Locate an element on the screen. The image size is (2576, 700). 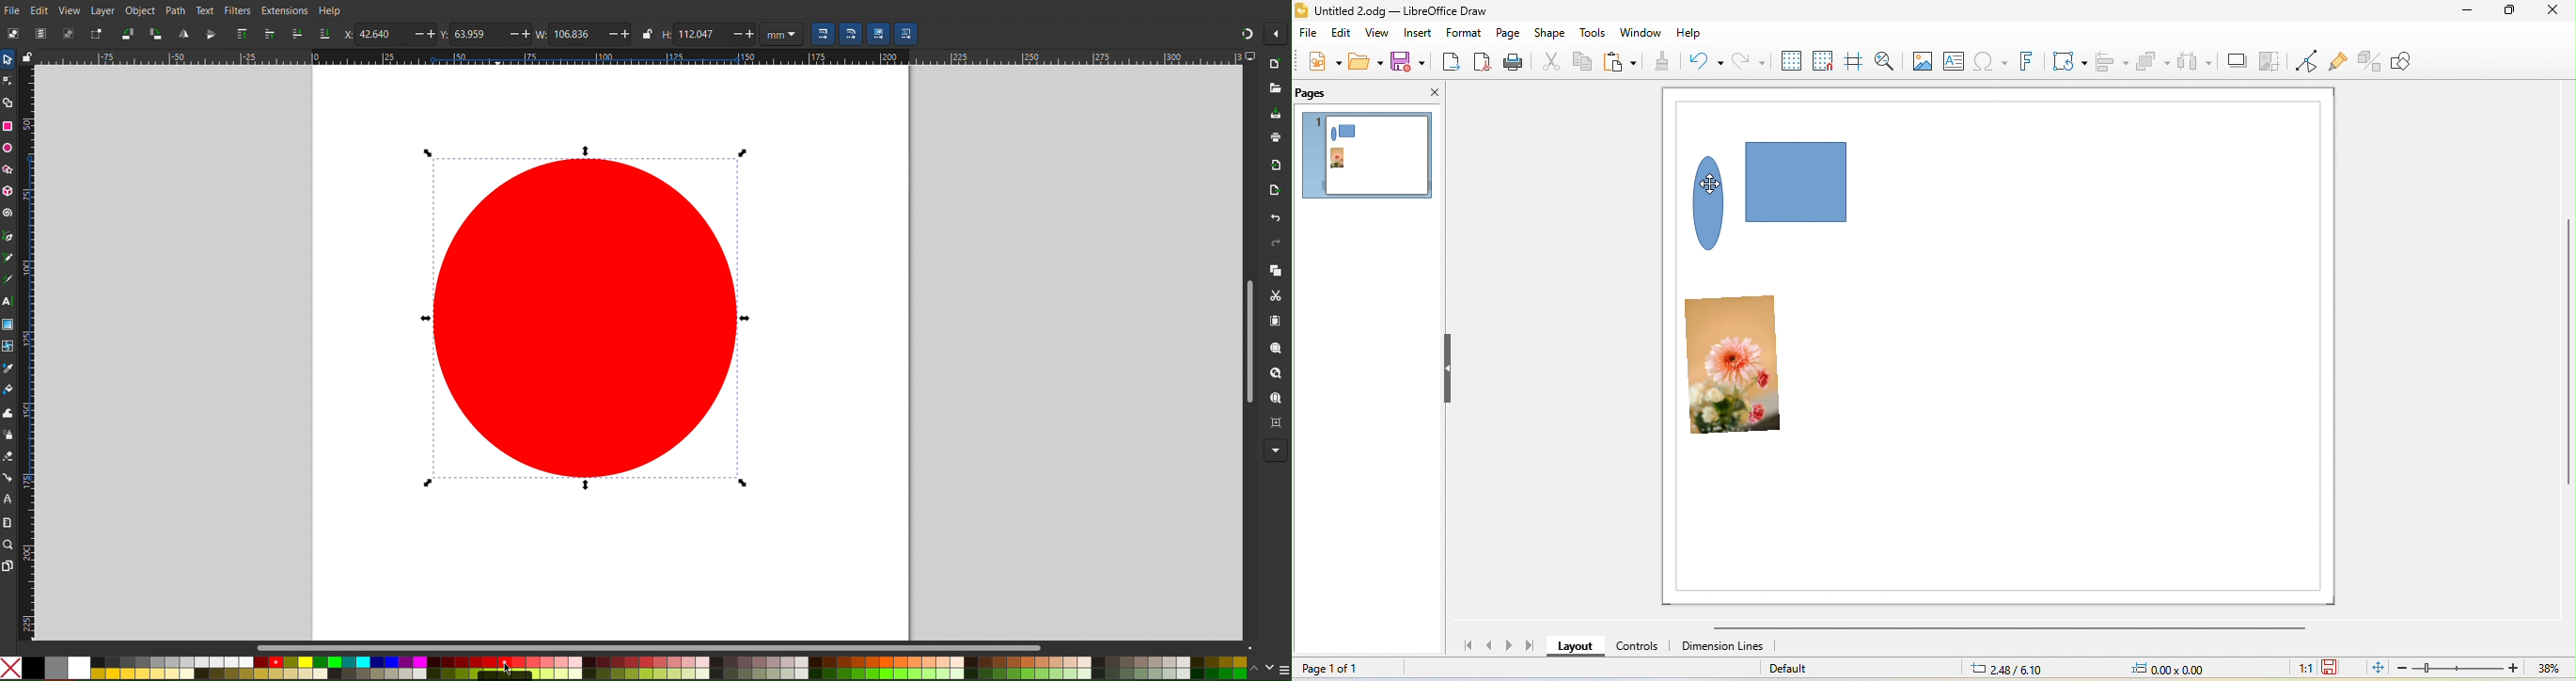
Pen Tool is located at coordinates (8, 236).